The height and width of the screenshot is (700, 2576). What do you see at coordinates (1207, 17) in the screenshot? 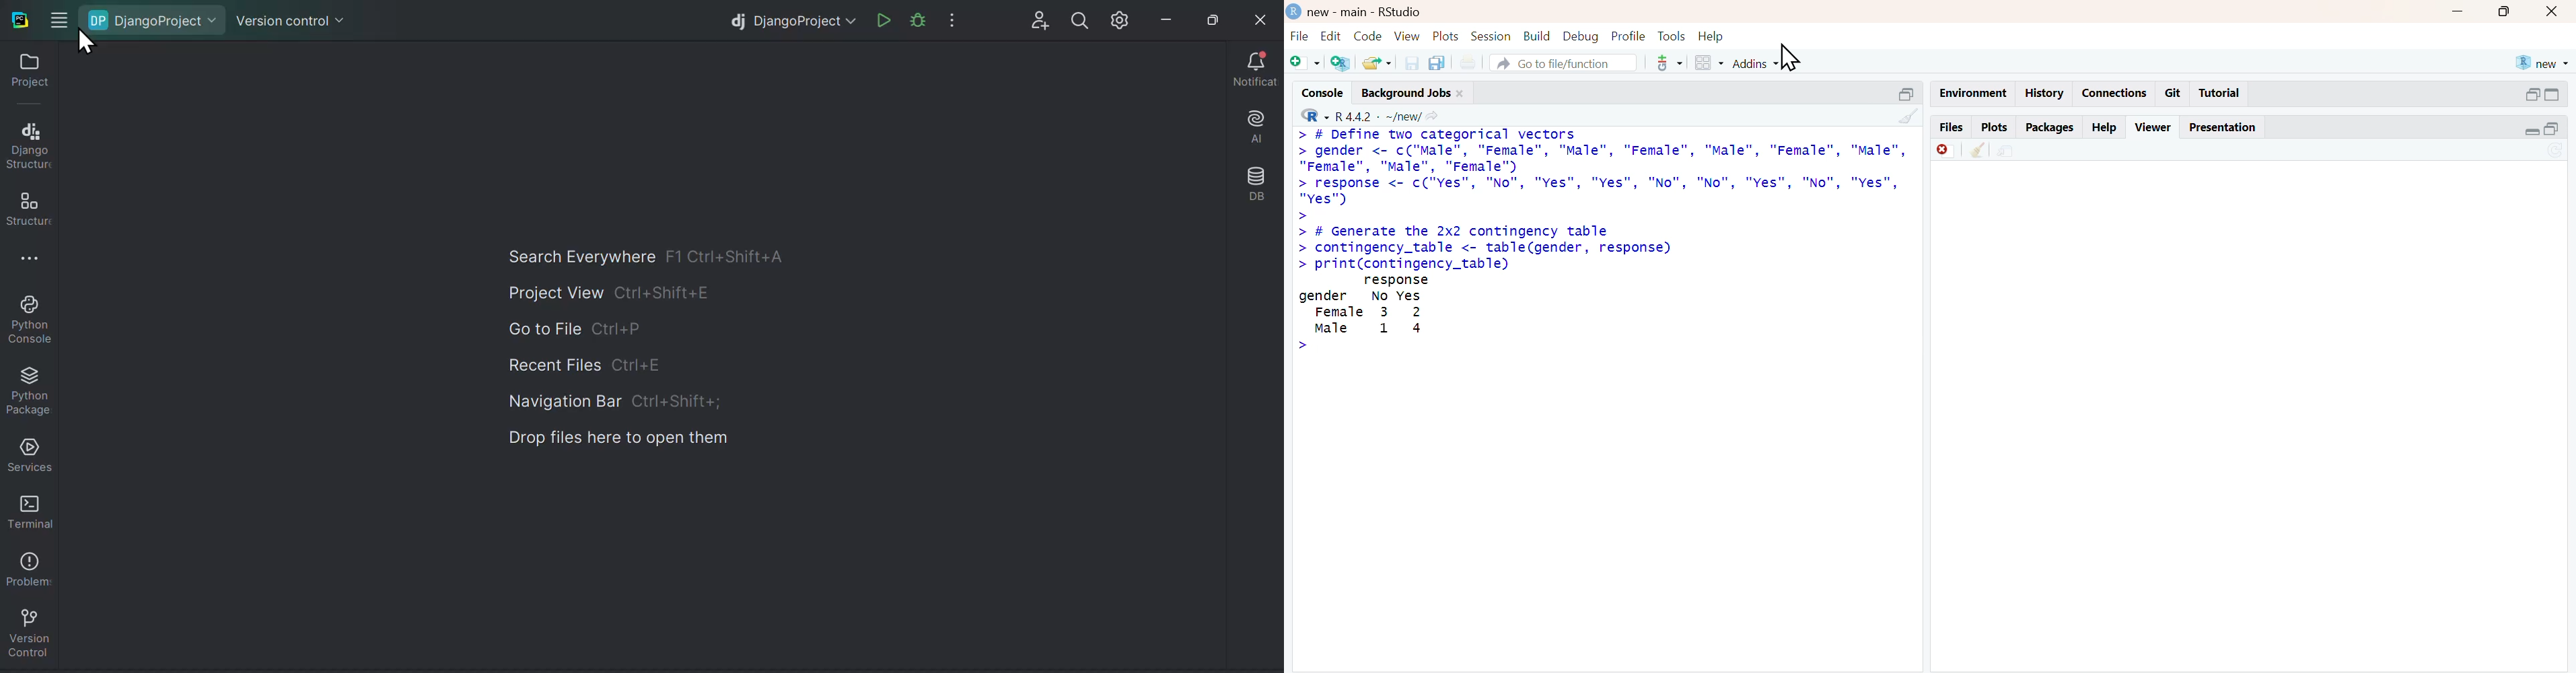
I see `maximise` at bounding box center [1207, 17].